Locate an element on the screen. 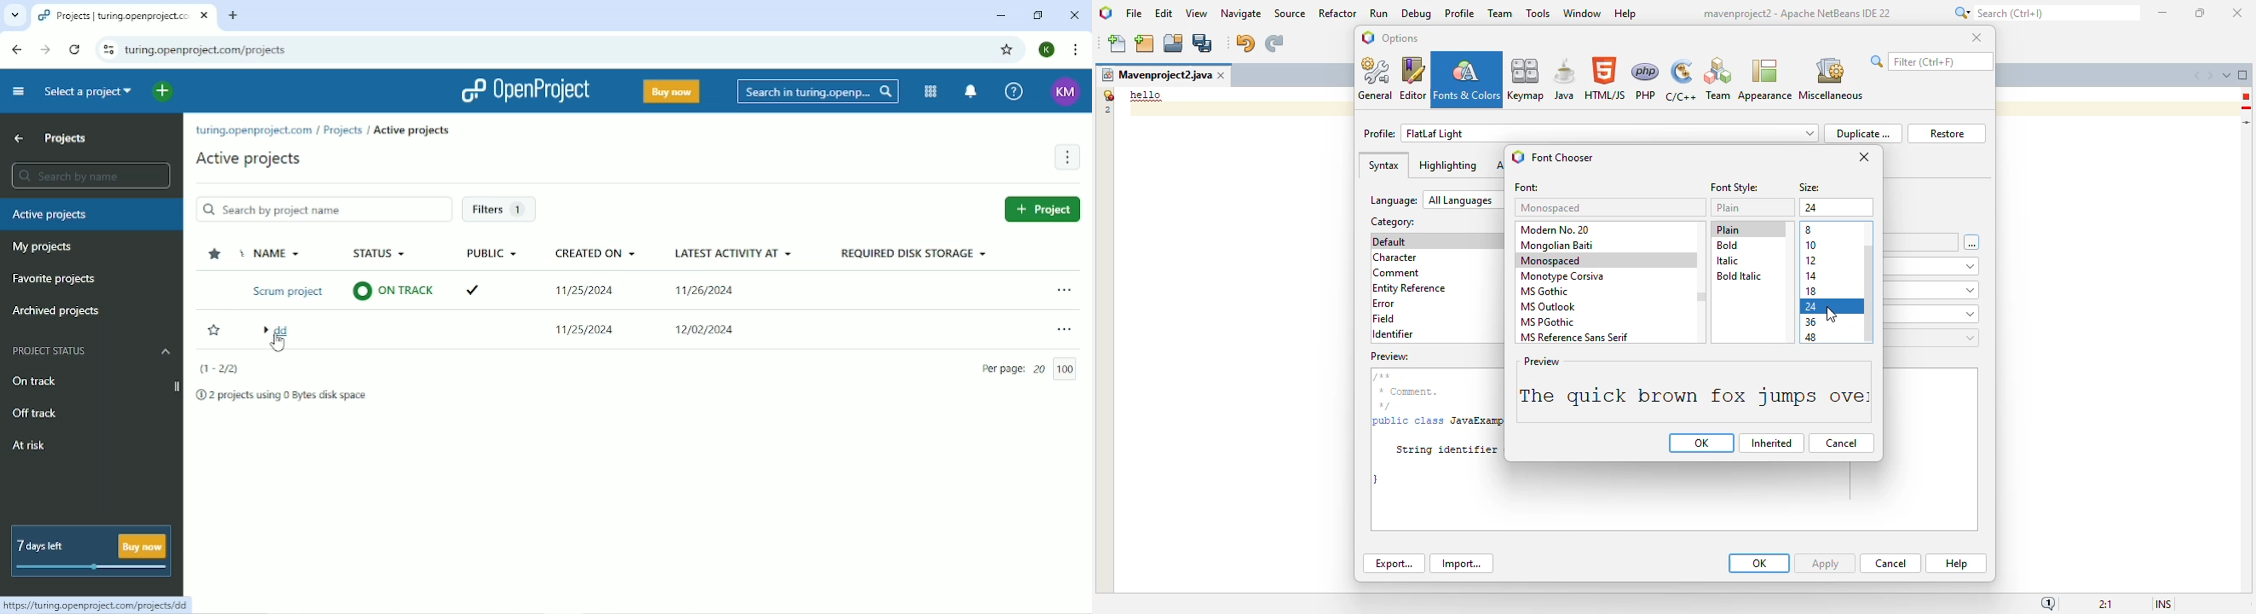 The width and height of the screenshot is (2268, 616). default is located at coordinates (1390, 241).